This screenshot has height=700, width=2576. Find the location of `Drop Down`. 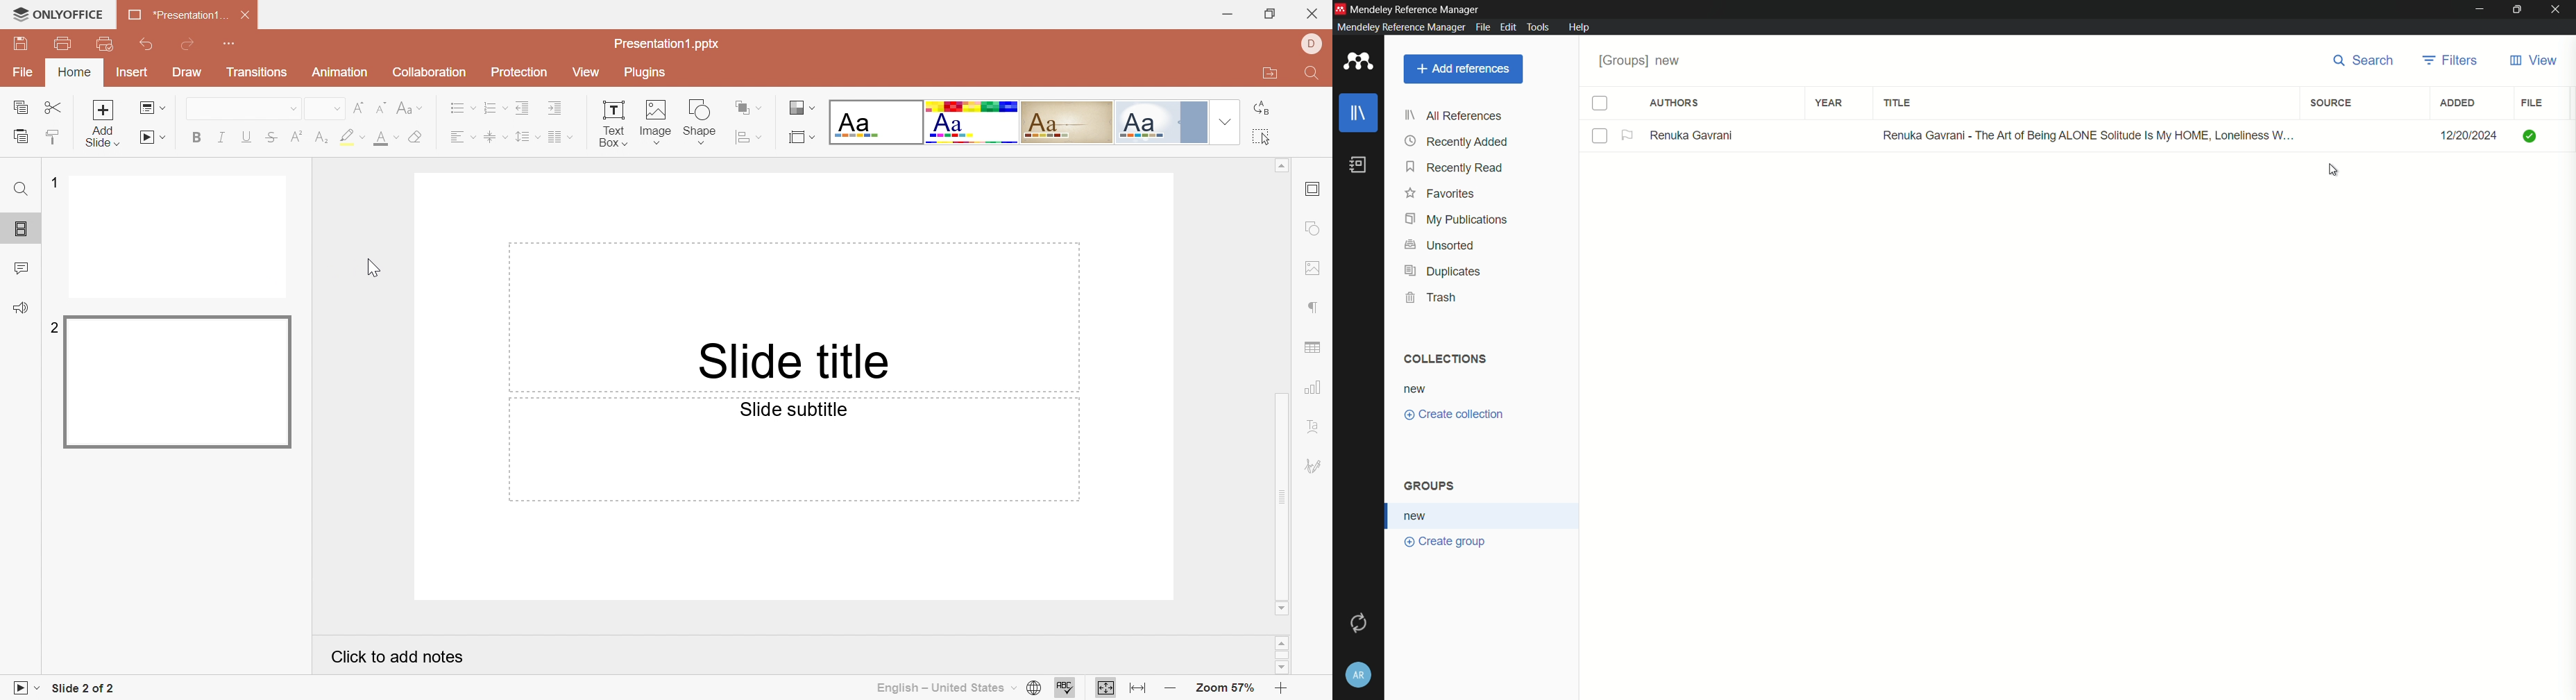

Drop Down is located at coordinates (1224, 122).